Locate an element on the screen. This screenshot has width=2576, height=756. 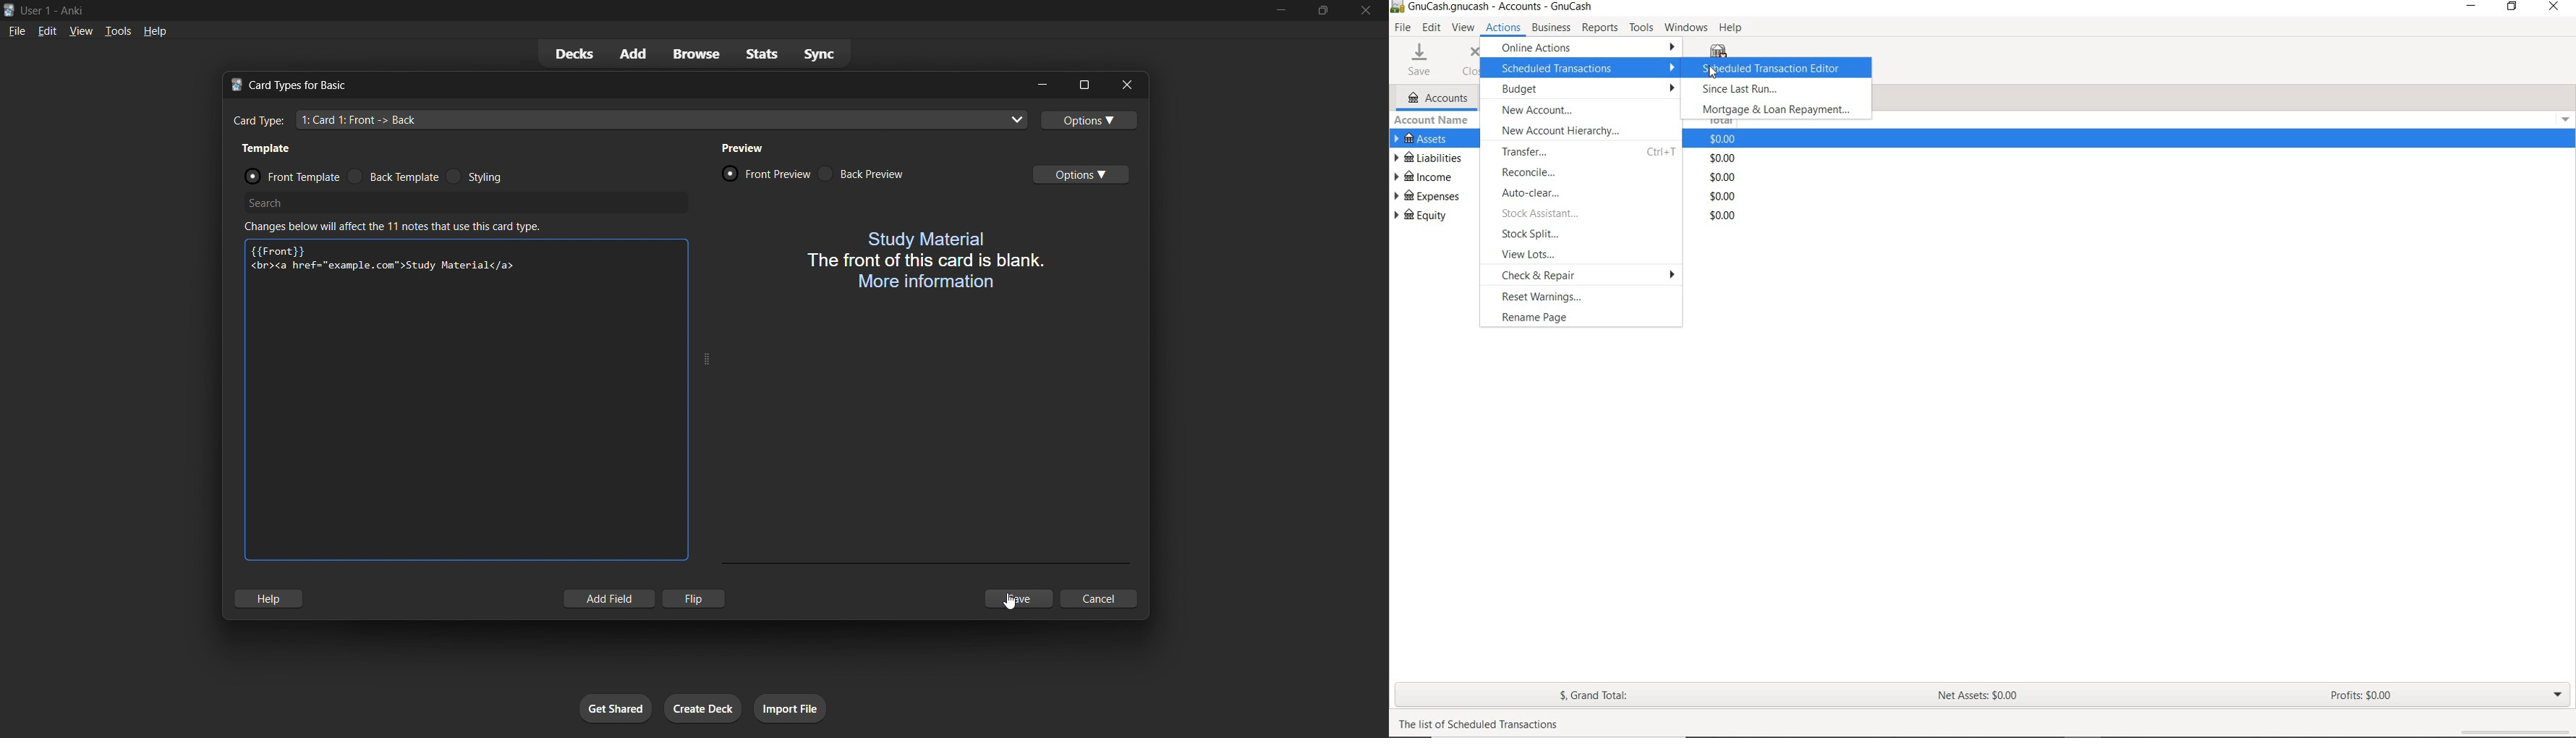
add field is located at coordinates (608, 599).